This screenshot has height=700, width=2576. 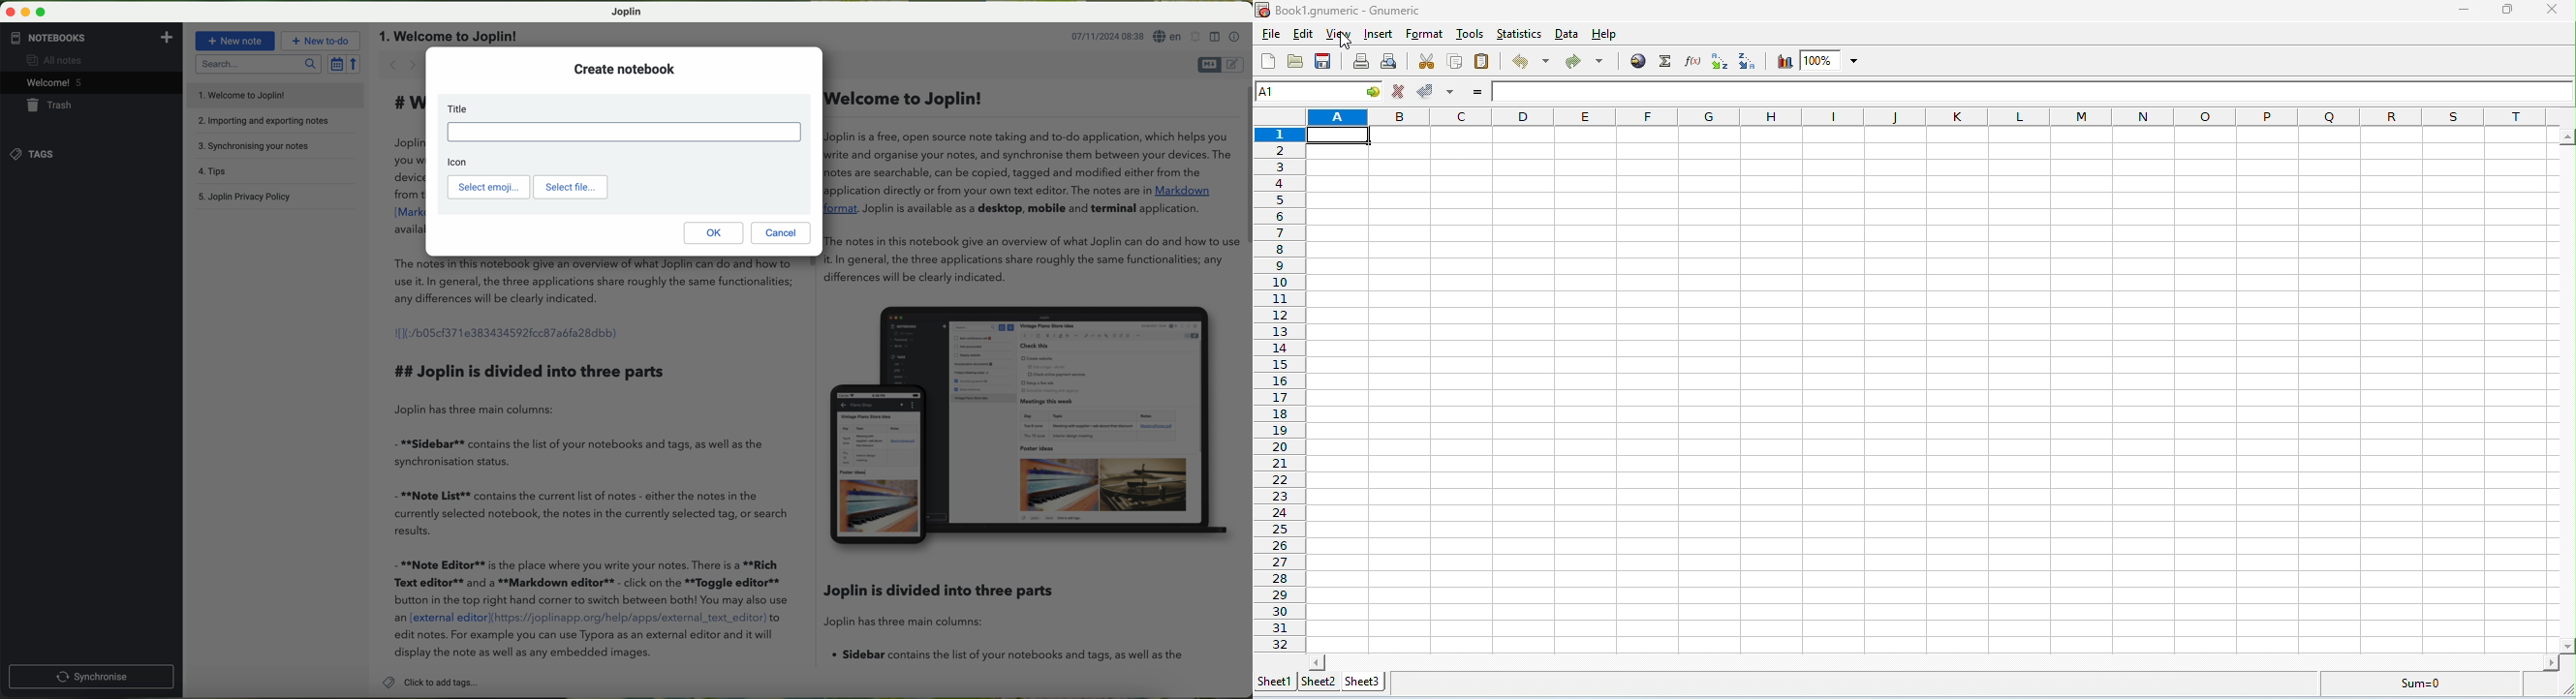 I want to click on print, so click(x=1362, y=62).